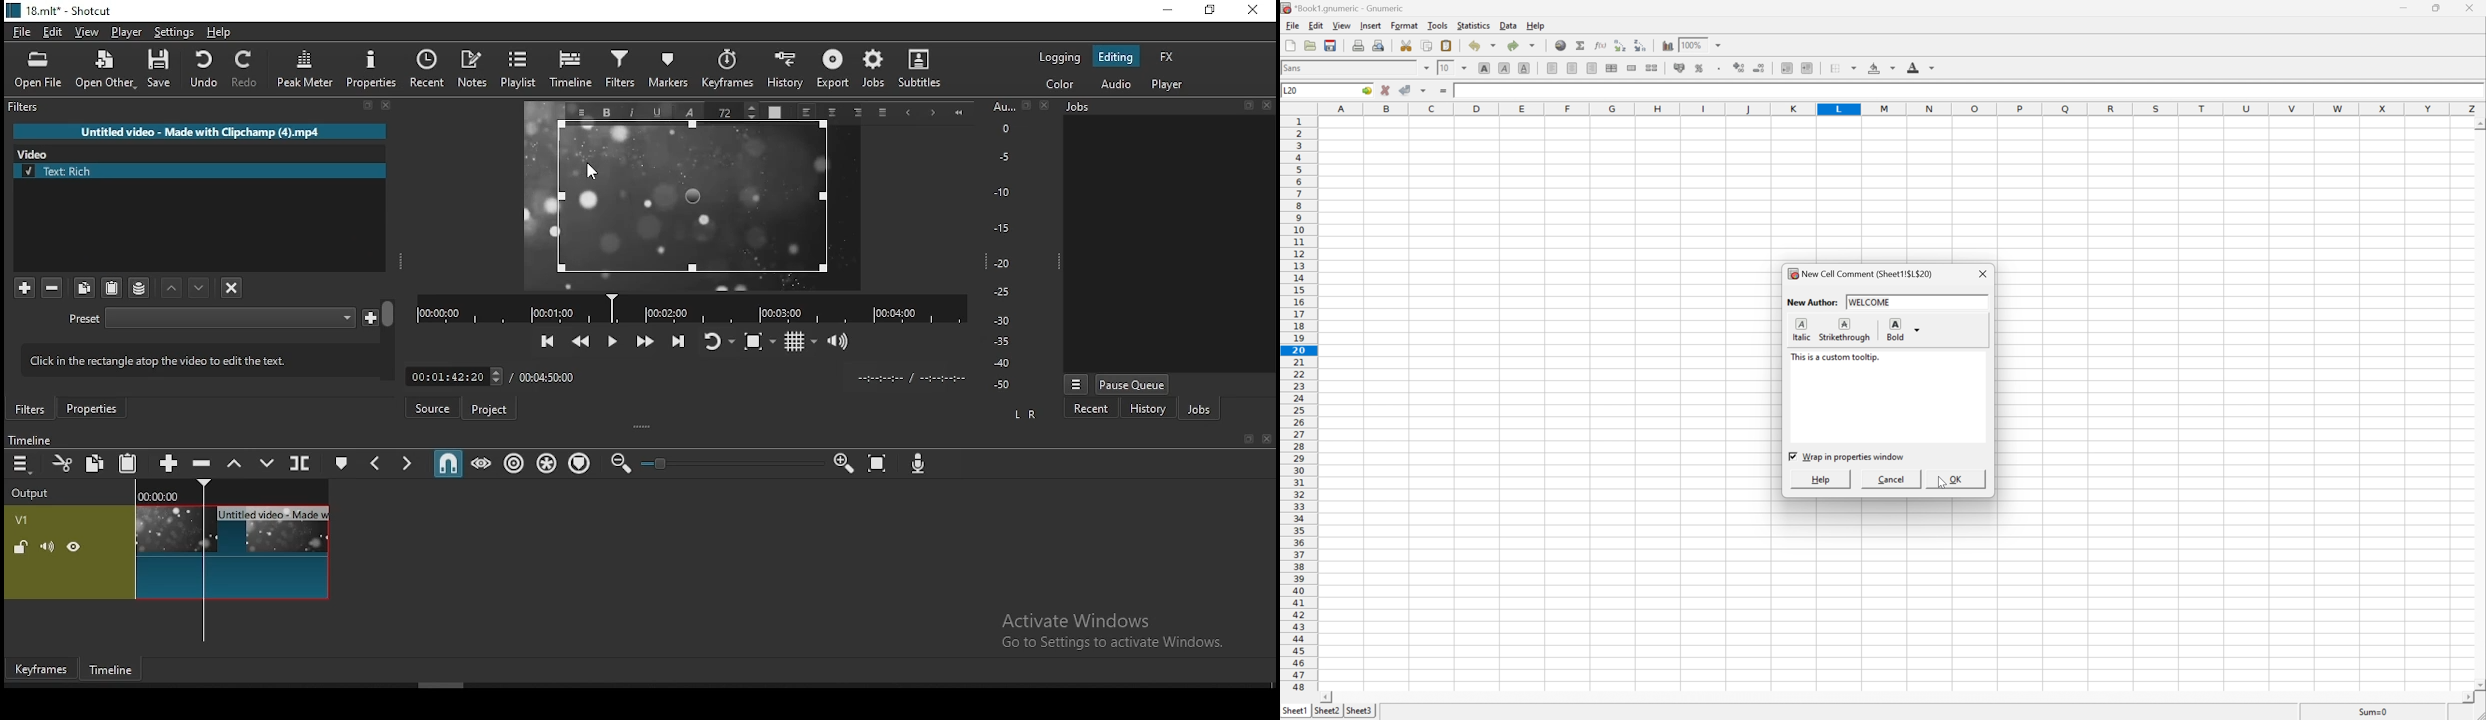  I want to click on Detach, so click(1250, 439).